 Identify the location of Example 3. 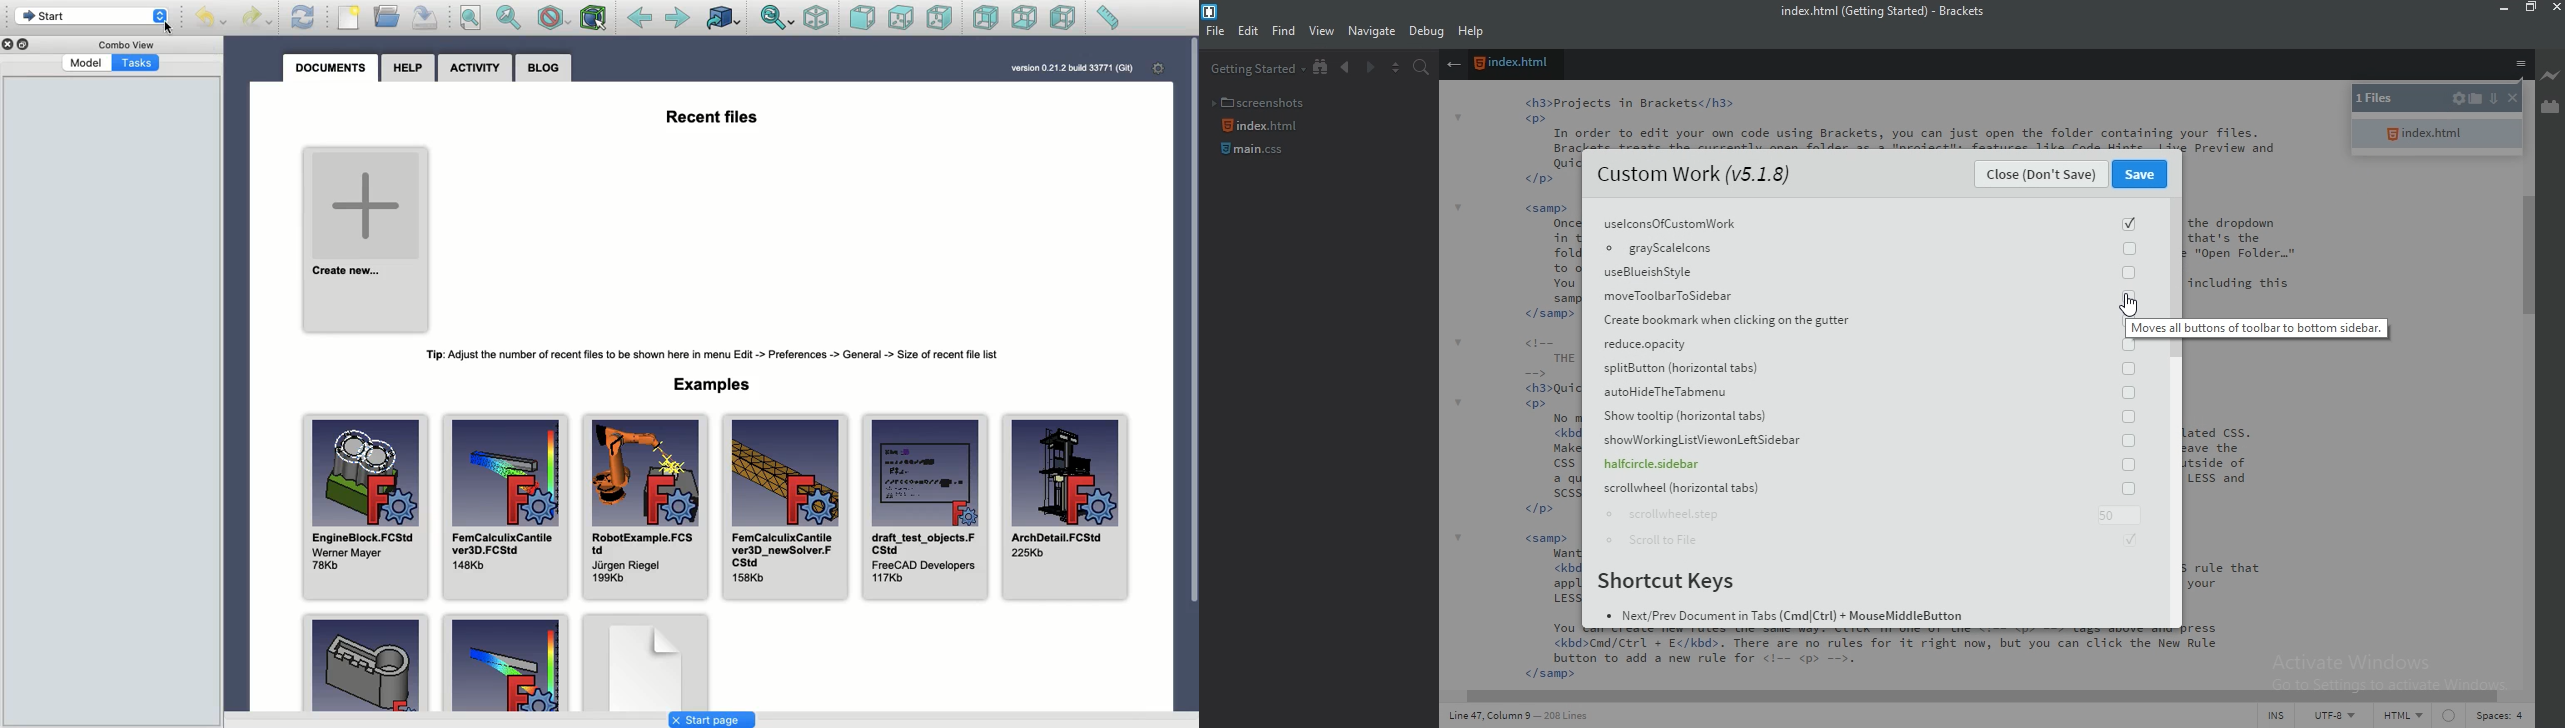
(646, 661).